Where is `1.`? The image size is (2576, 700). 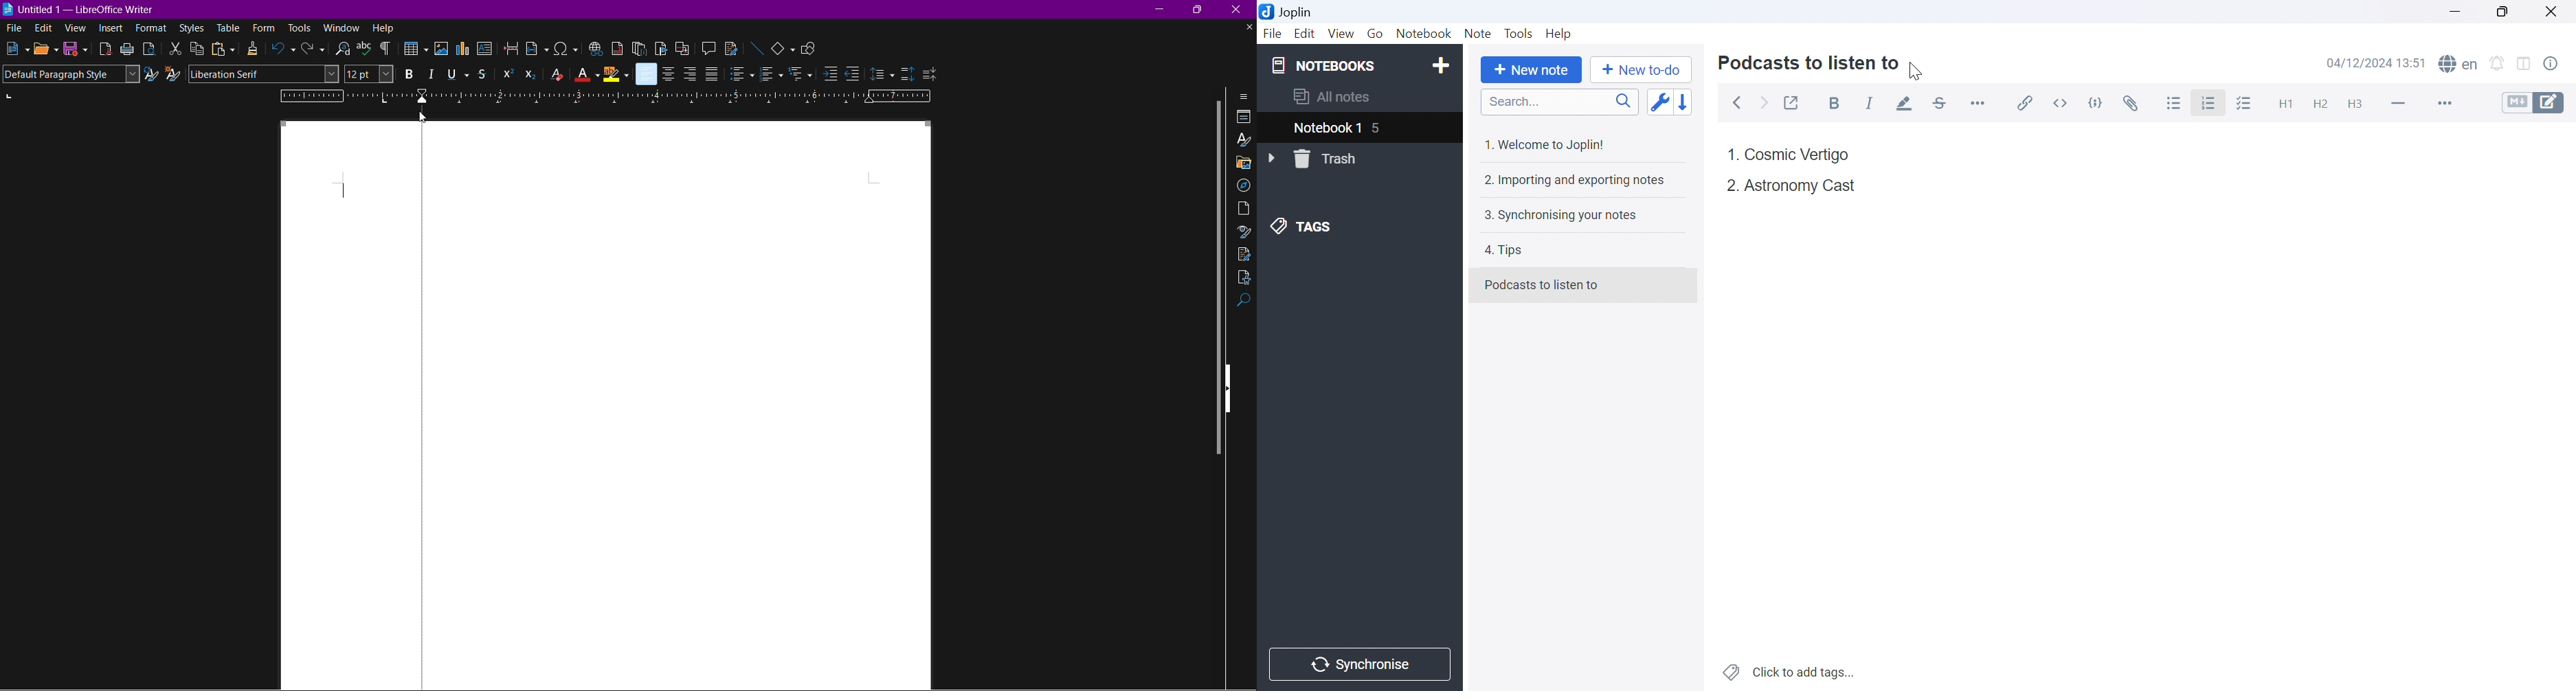 1. is located at coordinates (1732, 152).